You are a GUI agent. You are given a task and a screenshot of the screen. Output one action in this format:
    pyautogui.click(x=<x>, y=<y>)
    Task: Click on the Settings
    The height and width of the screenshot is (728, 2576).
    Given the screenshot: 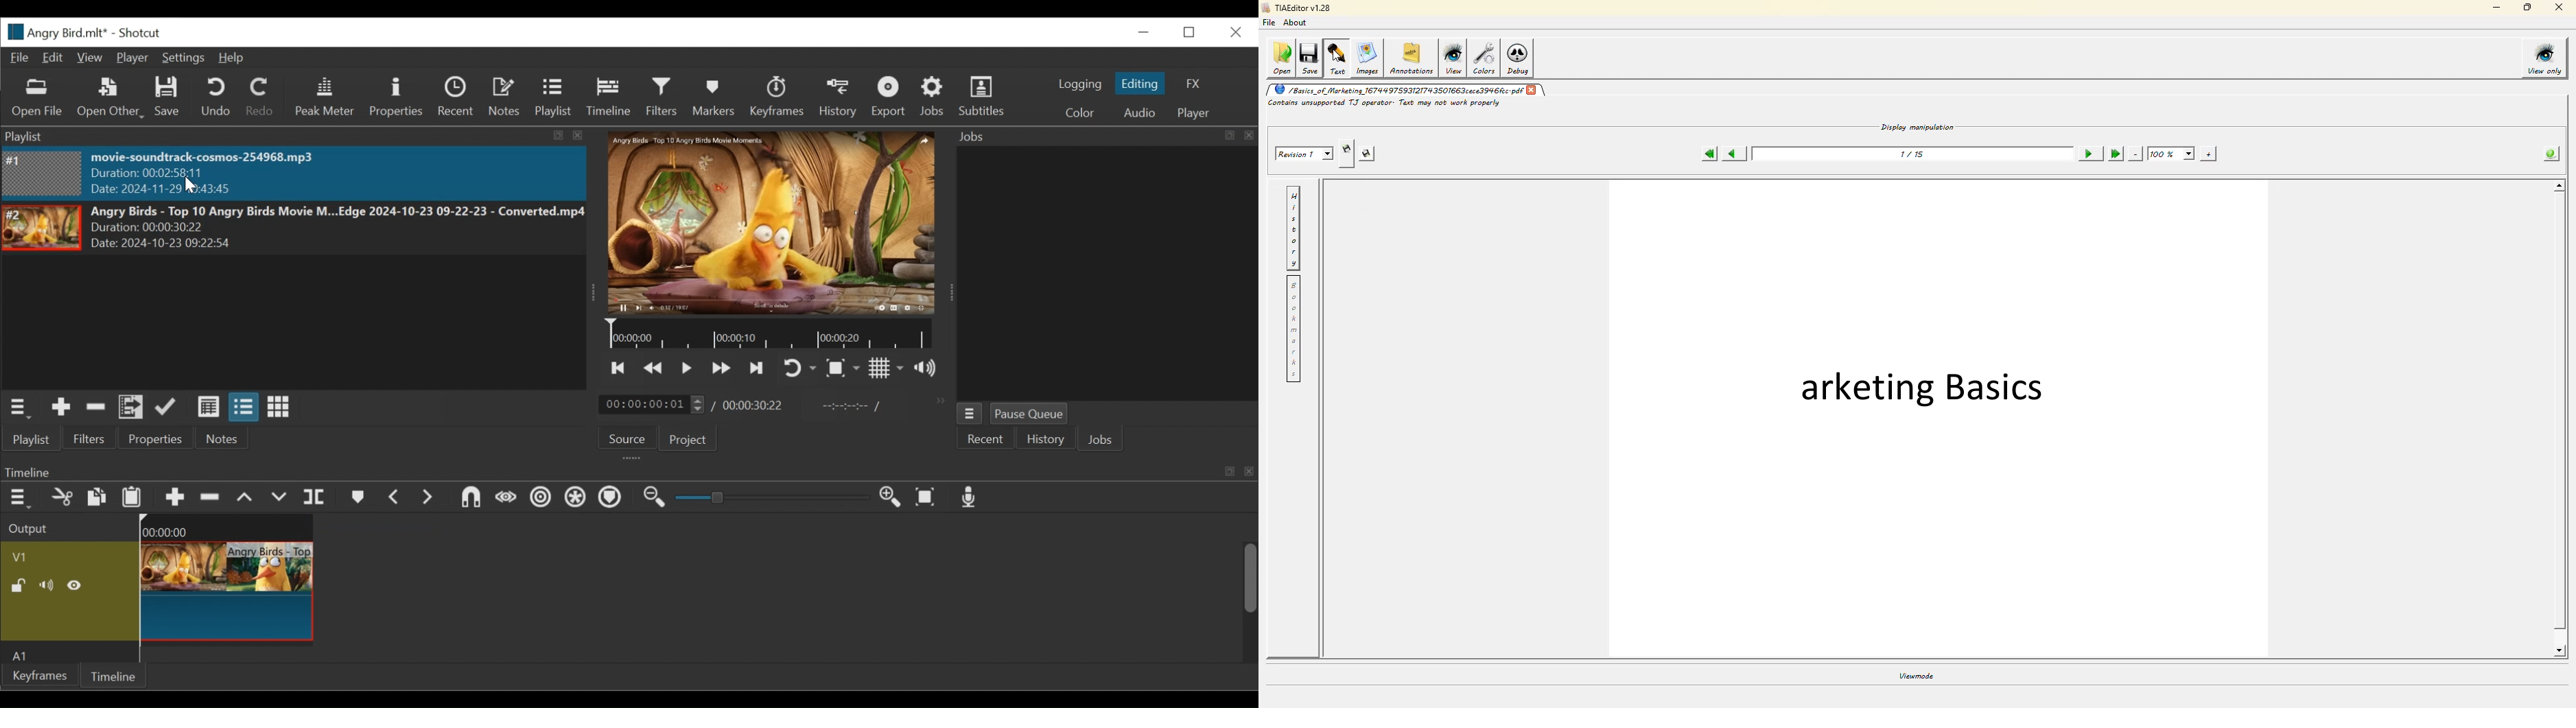 What is the action you would take?
    pyautogui.click(x=182, y=58)
    